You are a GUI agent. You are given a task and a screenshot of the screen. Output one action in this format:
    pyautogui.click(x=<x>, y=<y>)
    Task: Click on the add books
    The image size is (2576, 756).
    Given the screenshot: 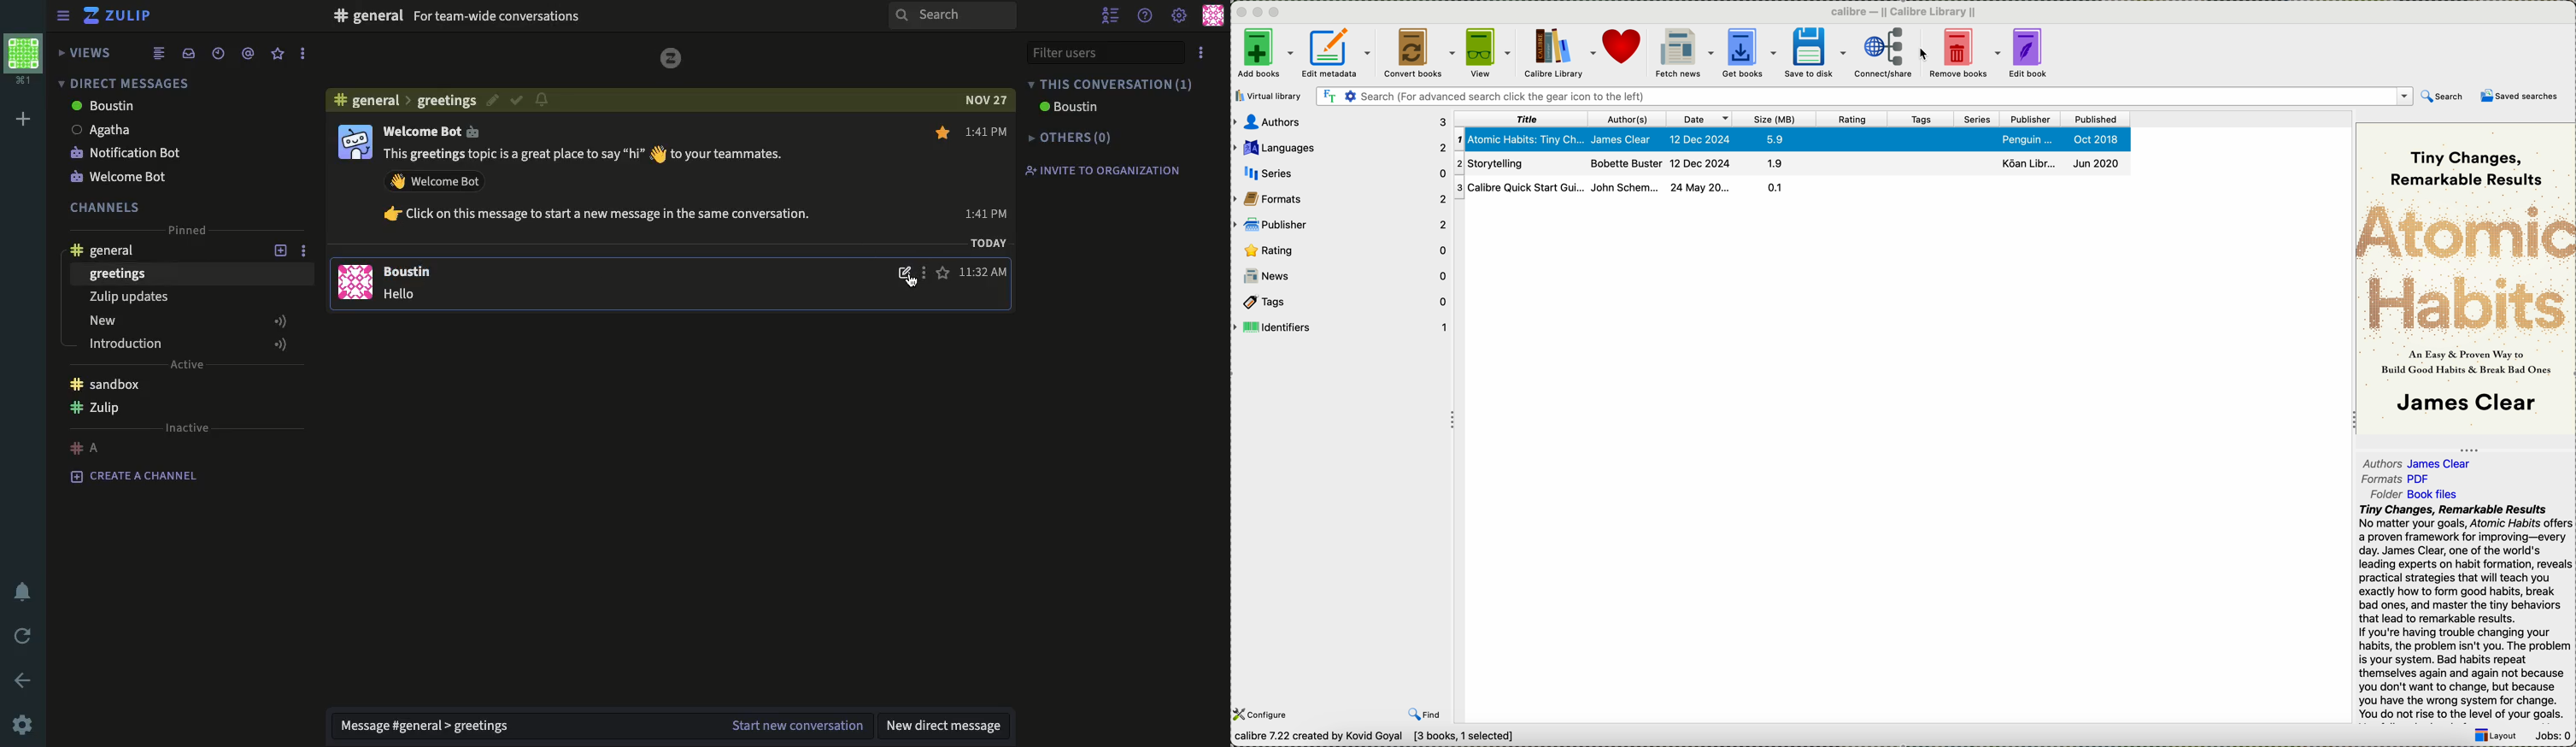 What is the action you would take?
    pyautogui.click(x=1264, y=55)
    